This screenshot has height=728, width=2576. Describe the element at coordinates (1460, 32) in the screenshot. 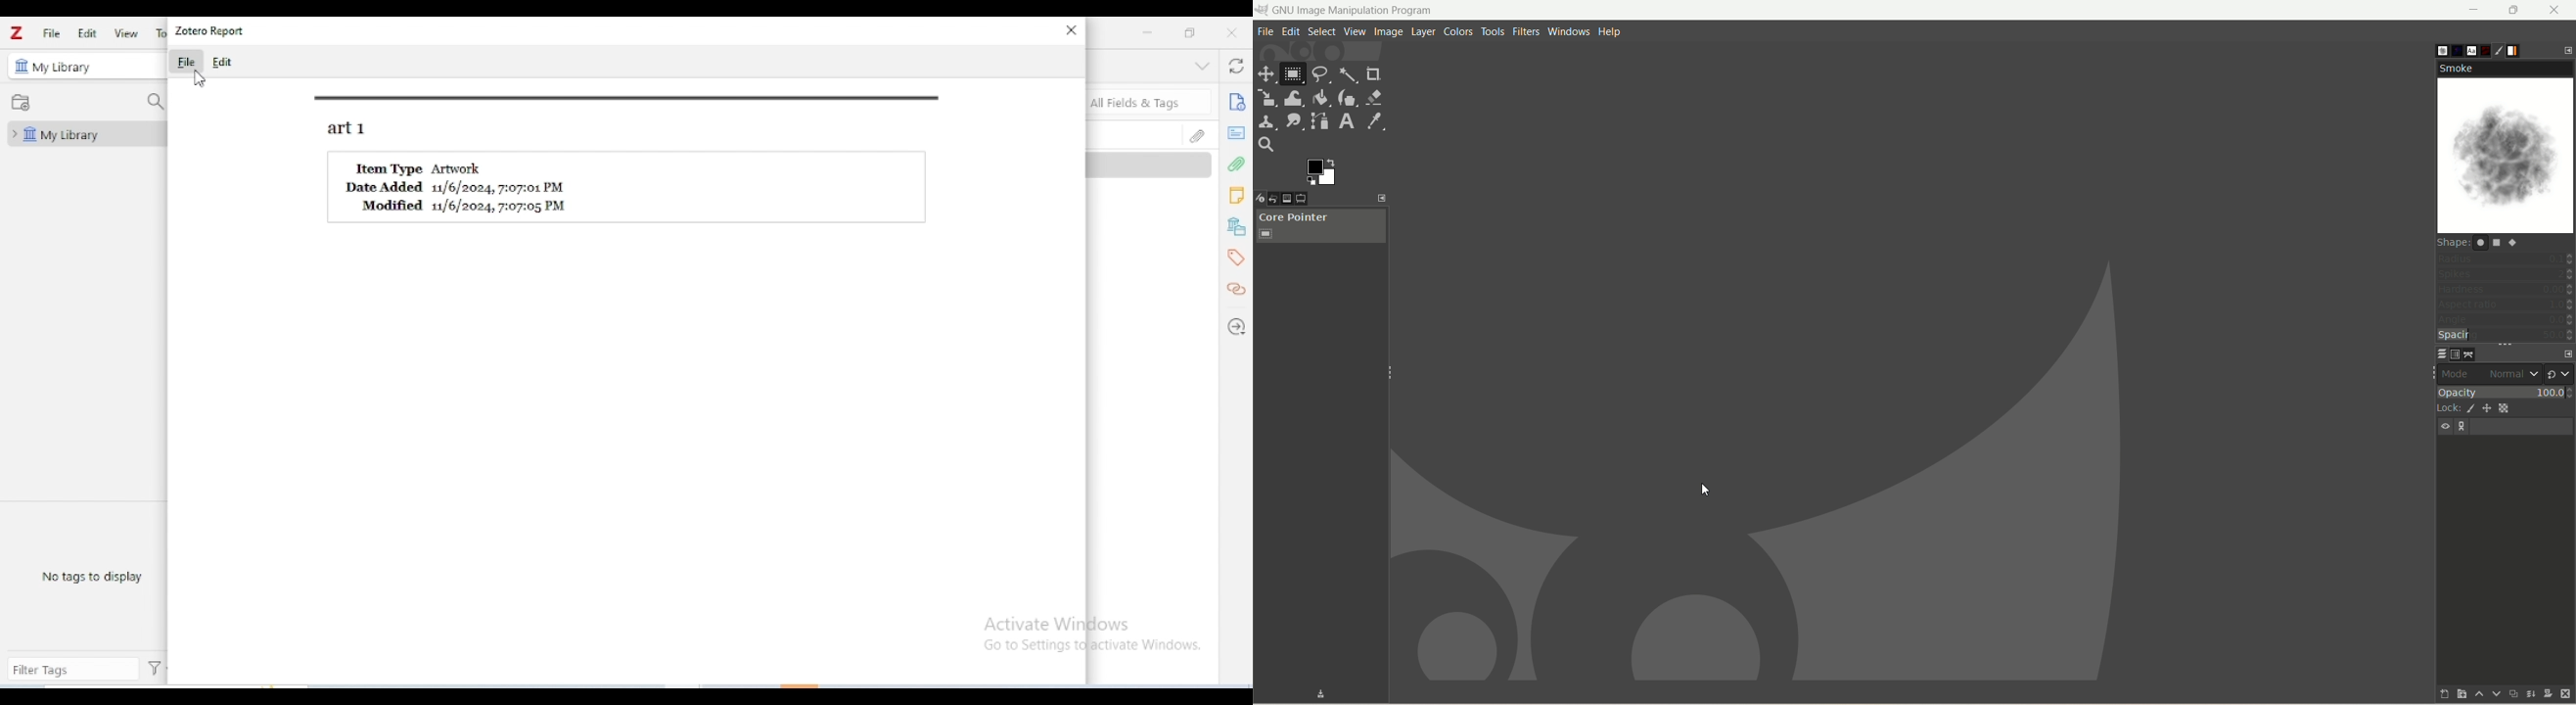

I see `colors` at that location.